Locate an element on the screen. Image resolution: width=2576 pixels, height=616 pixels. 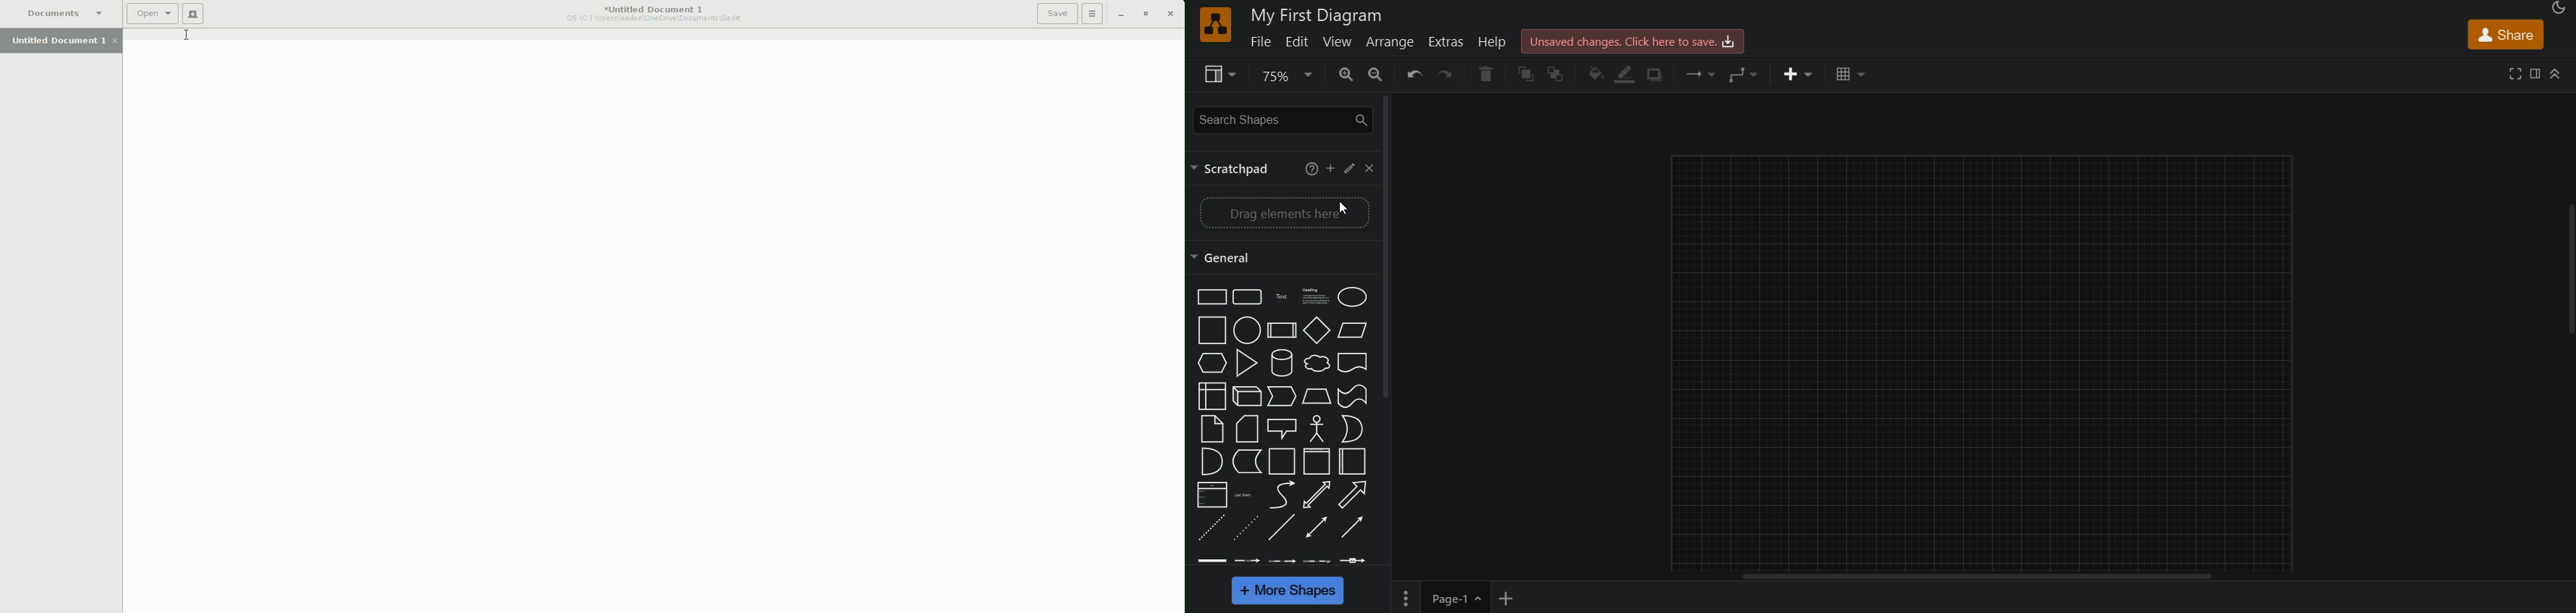
canvas set to 75% is located at coordinates (1985, 359).